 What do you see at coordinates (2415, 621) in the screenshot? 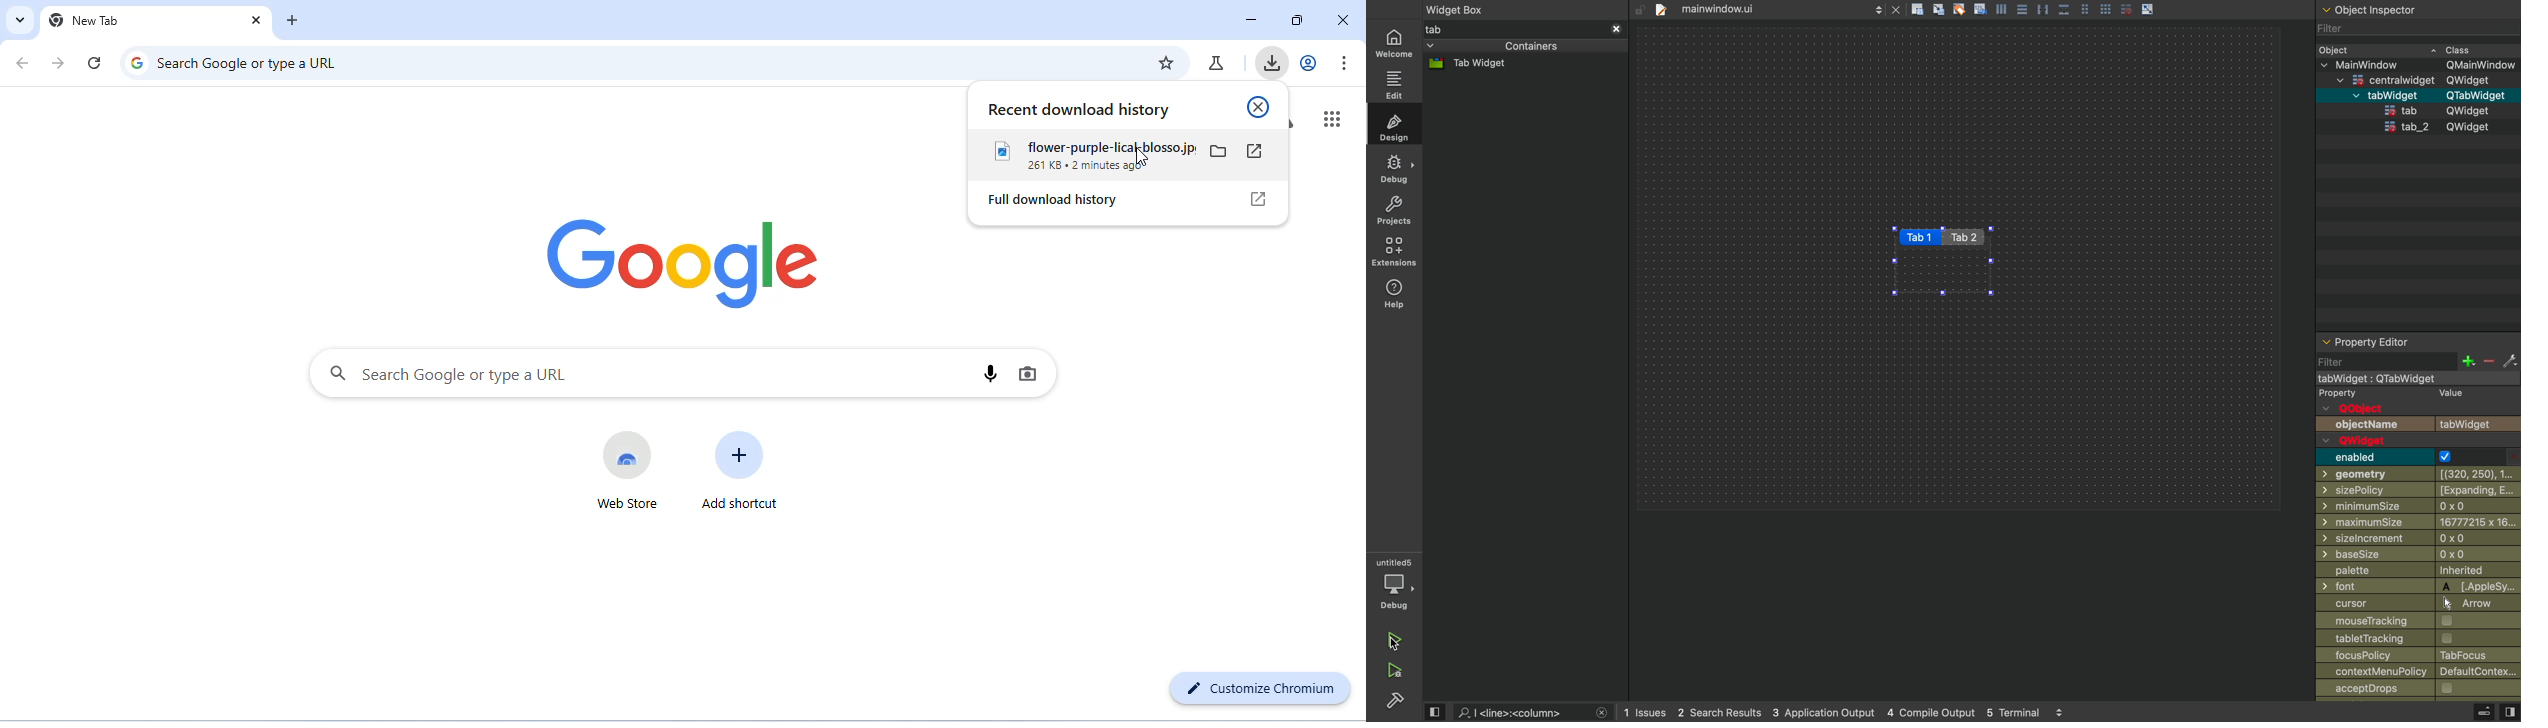
I see `mousetarcking` at bounding box center [2415, 621].